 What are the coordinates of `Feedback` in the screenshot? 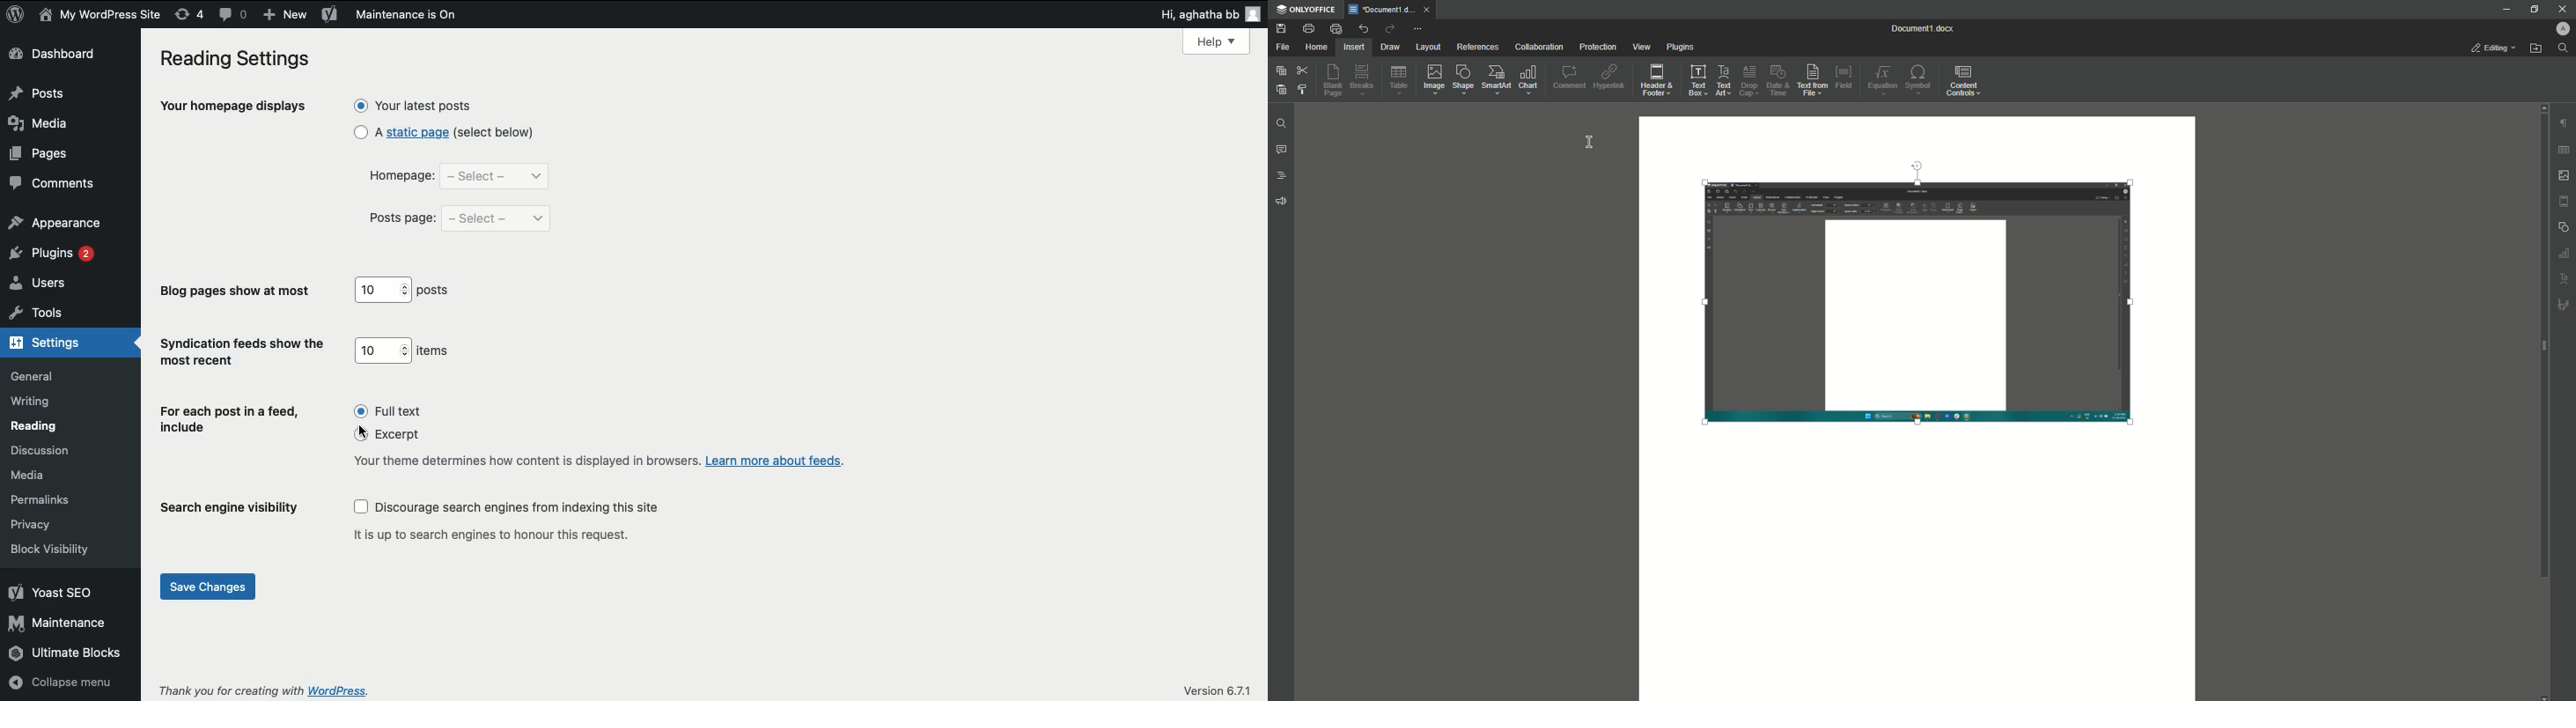 It's located at (1283, 203).